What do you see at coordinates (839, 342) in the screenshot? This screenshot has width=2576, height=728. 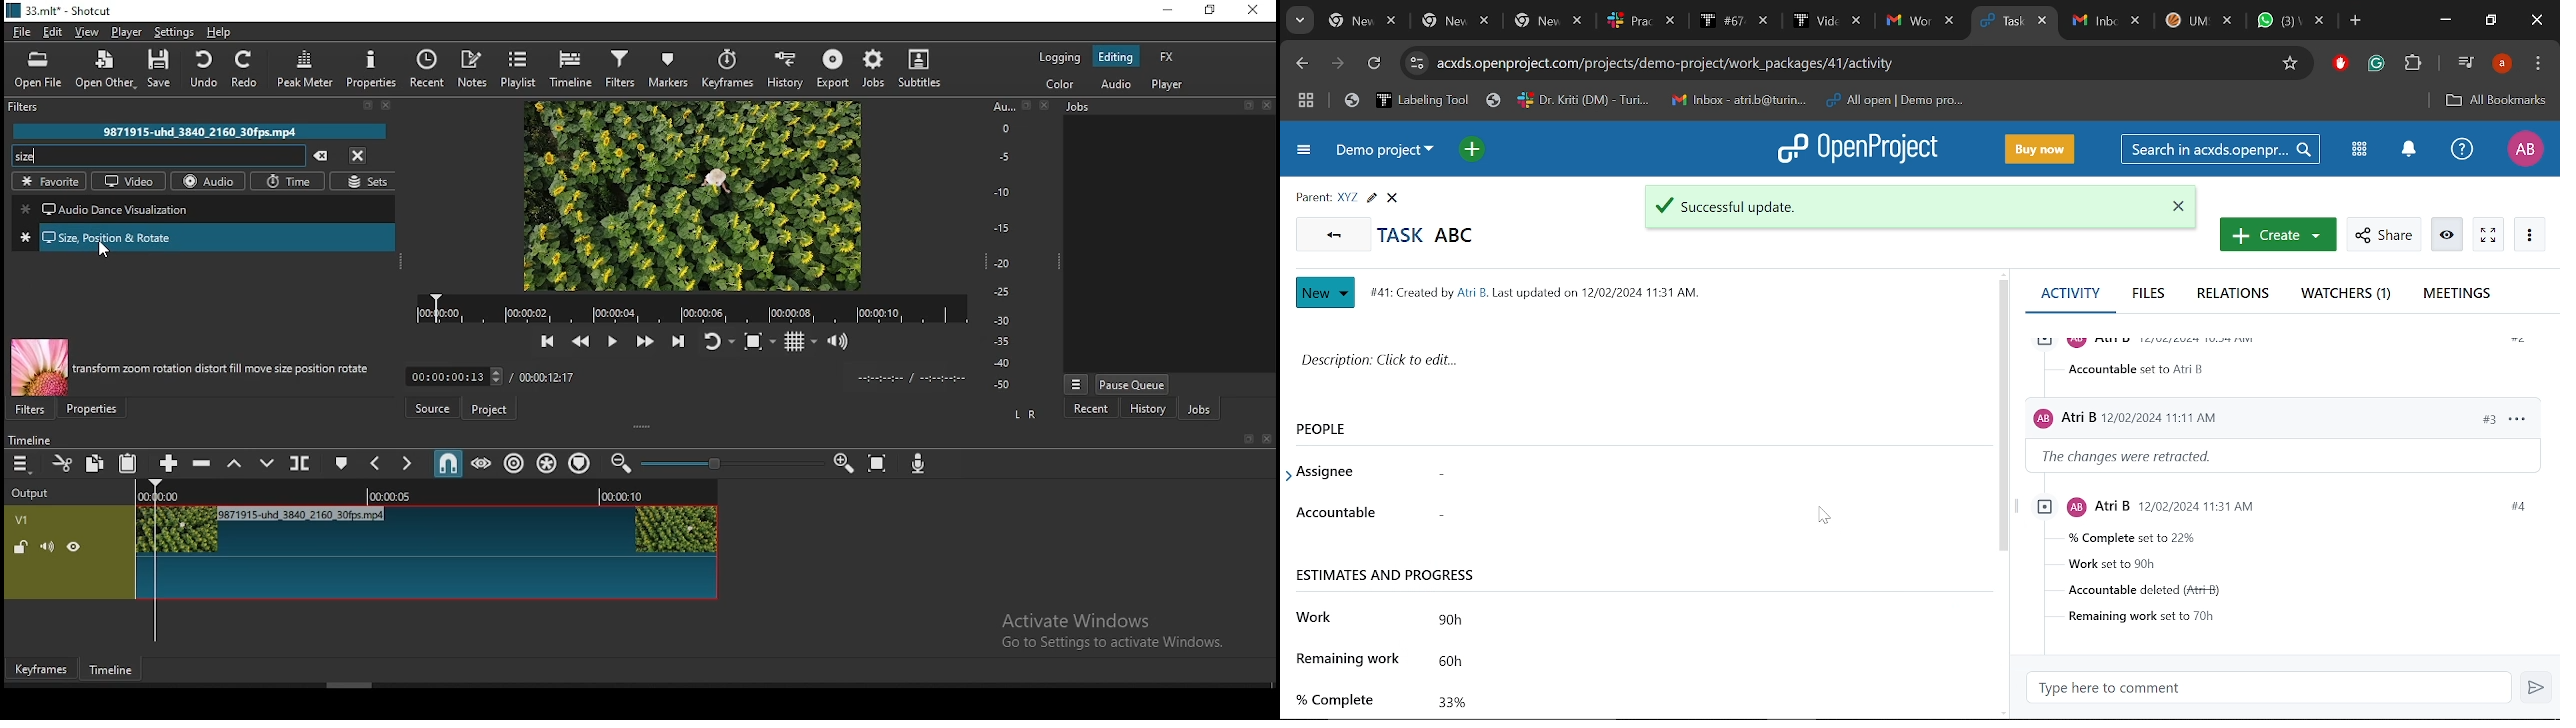 I see `show the volume control` at bounding box center [839, 342].